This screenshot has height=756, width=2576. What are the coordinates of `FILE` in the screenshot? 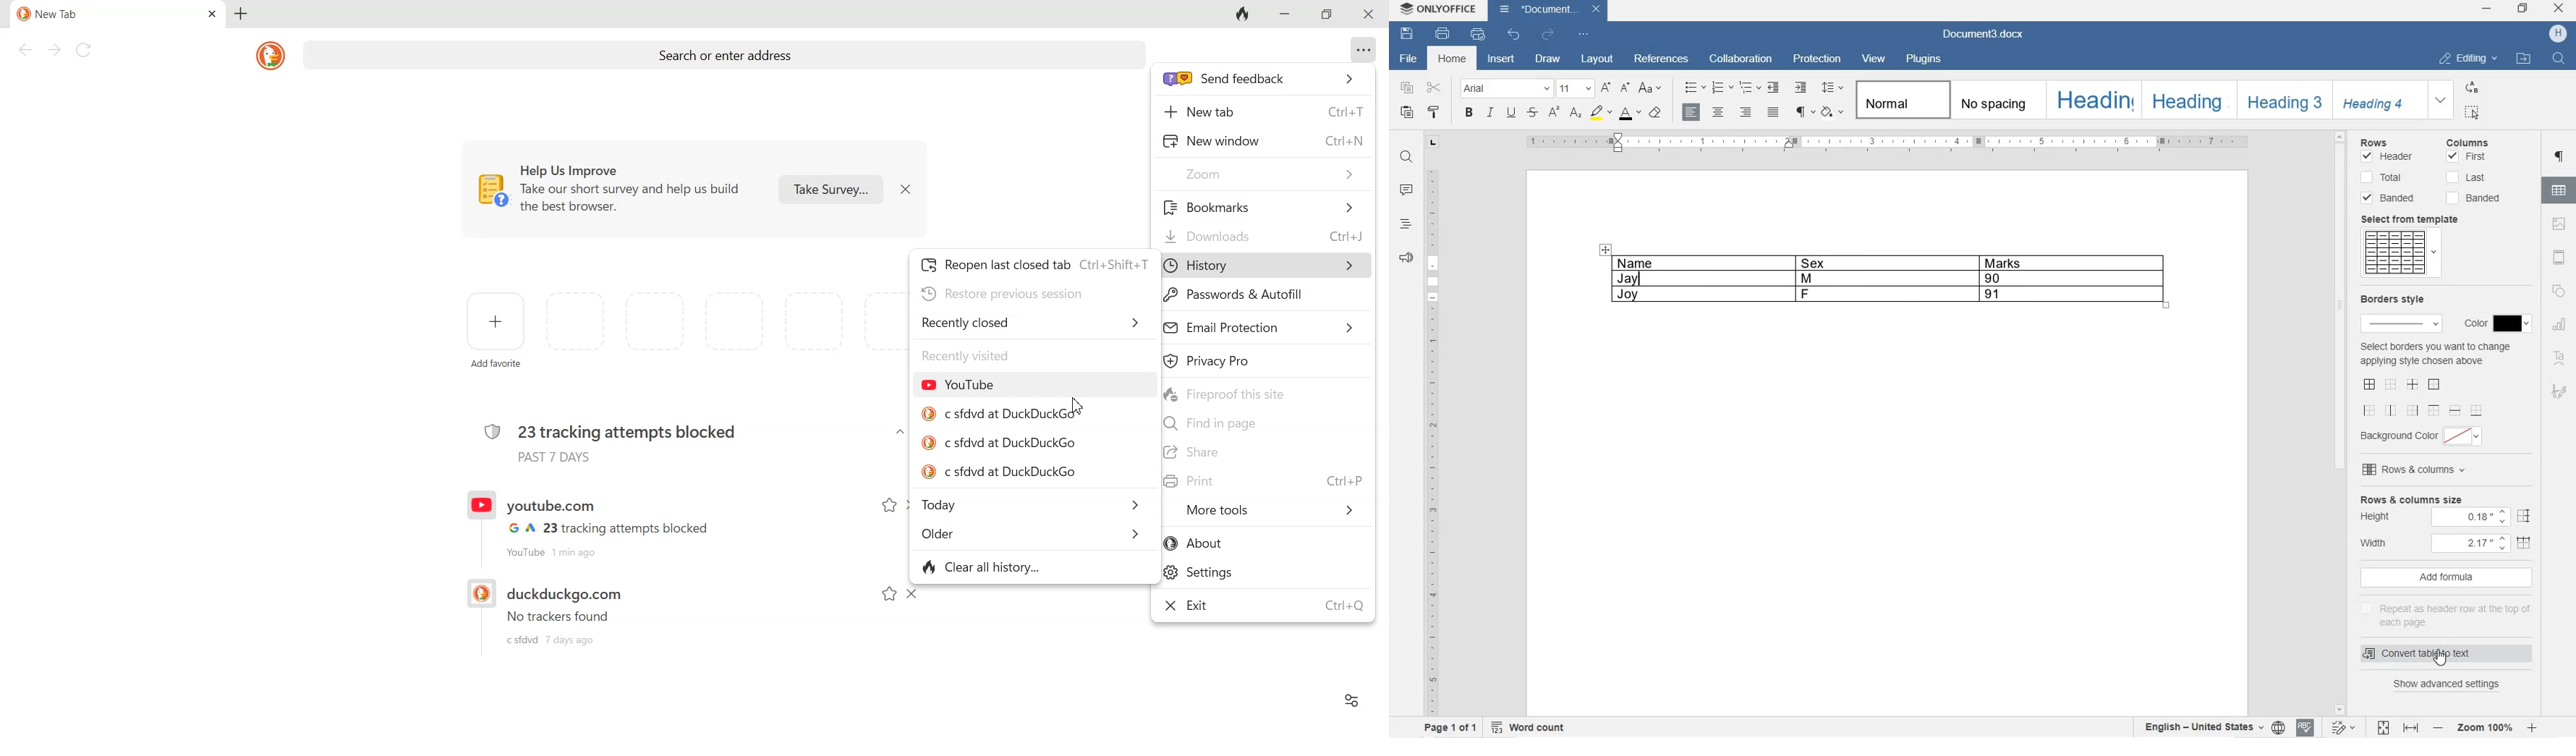 It's located at (1406, 59).